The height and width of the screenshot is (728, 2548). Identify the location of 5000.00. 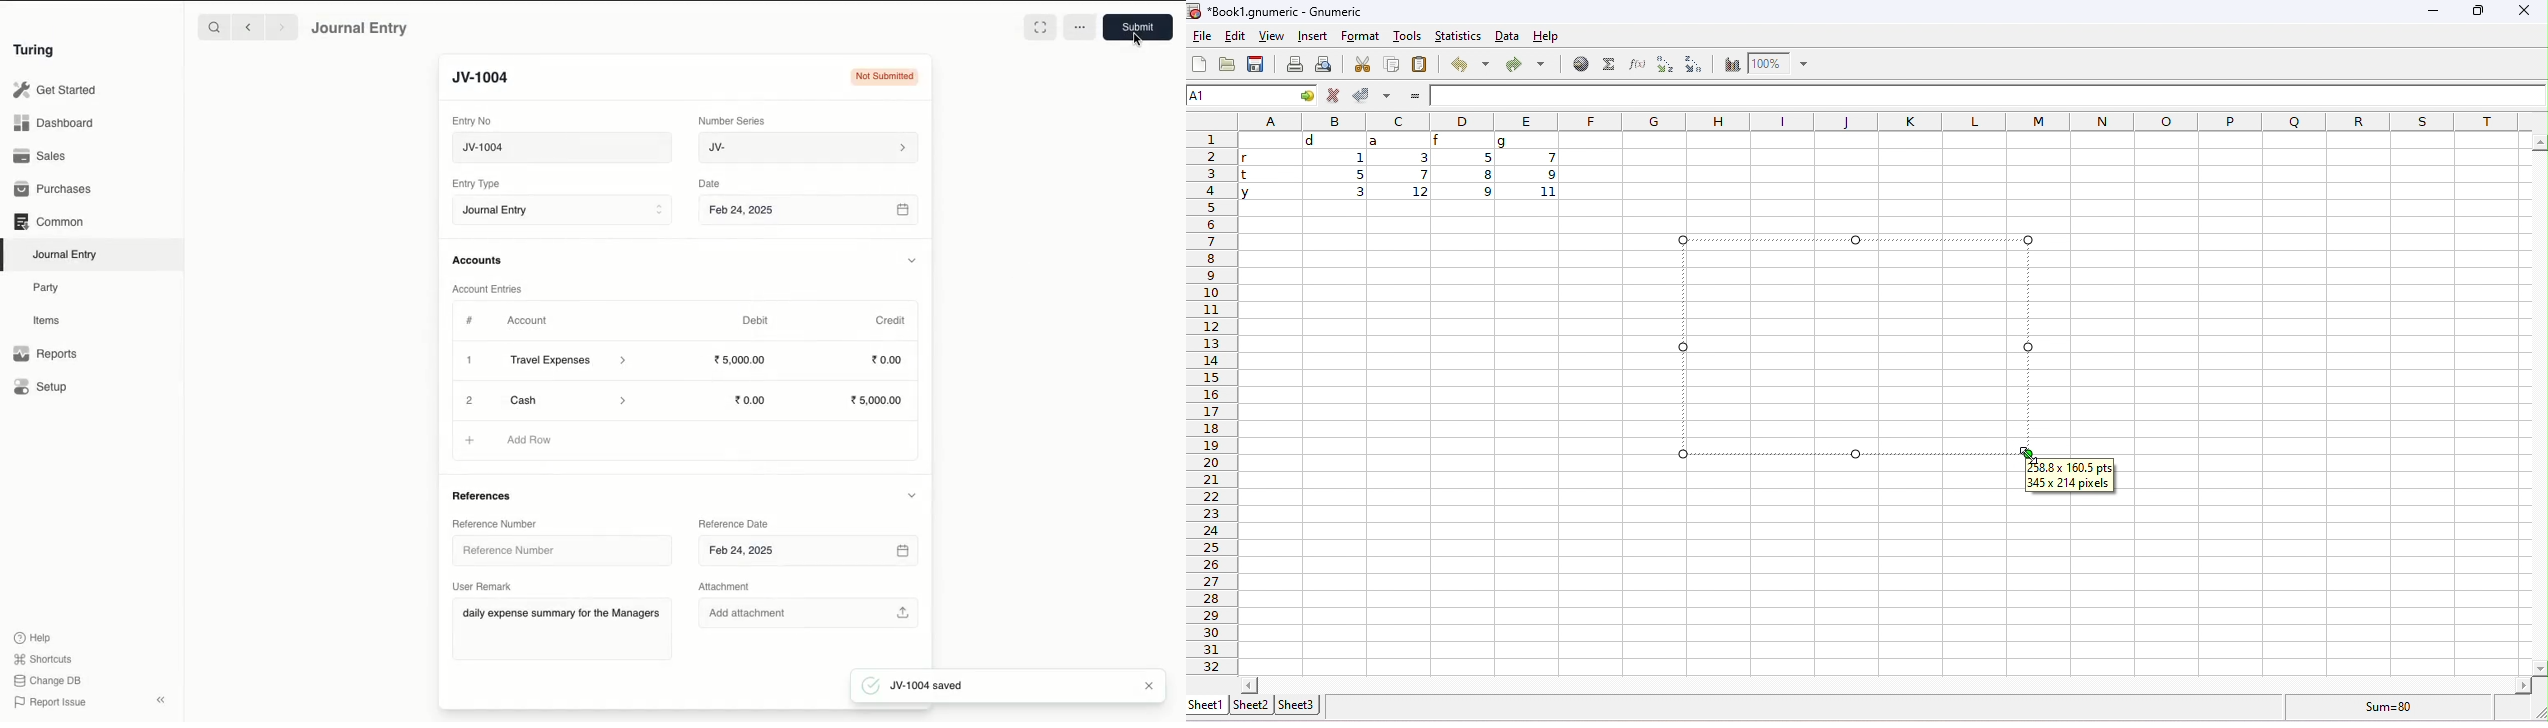
(742, 359).